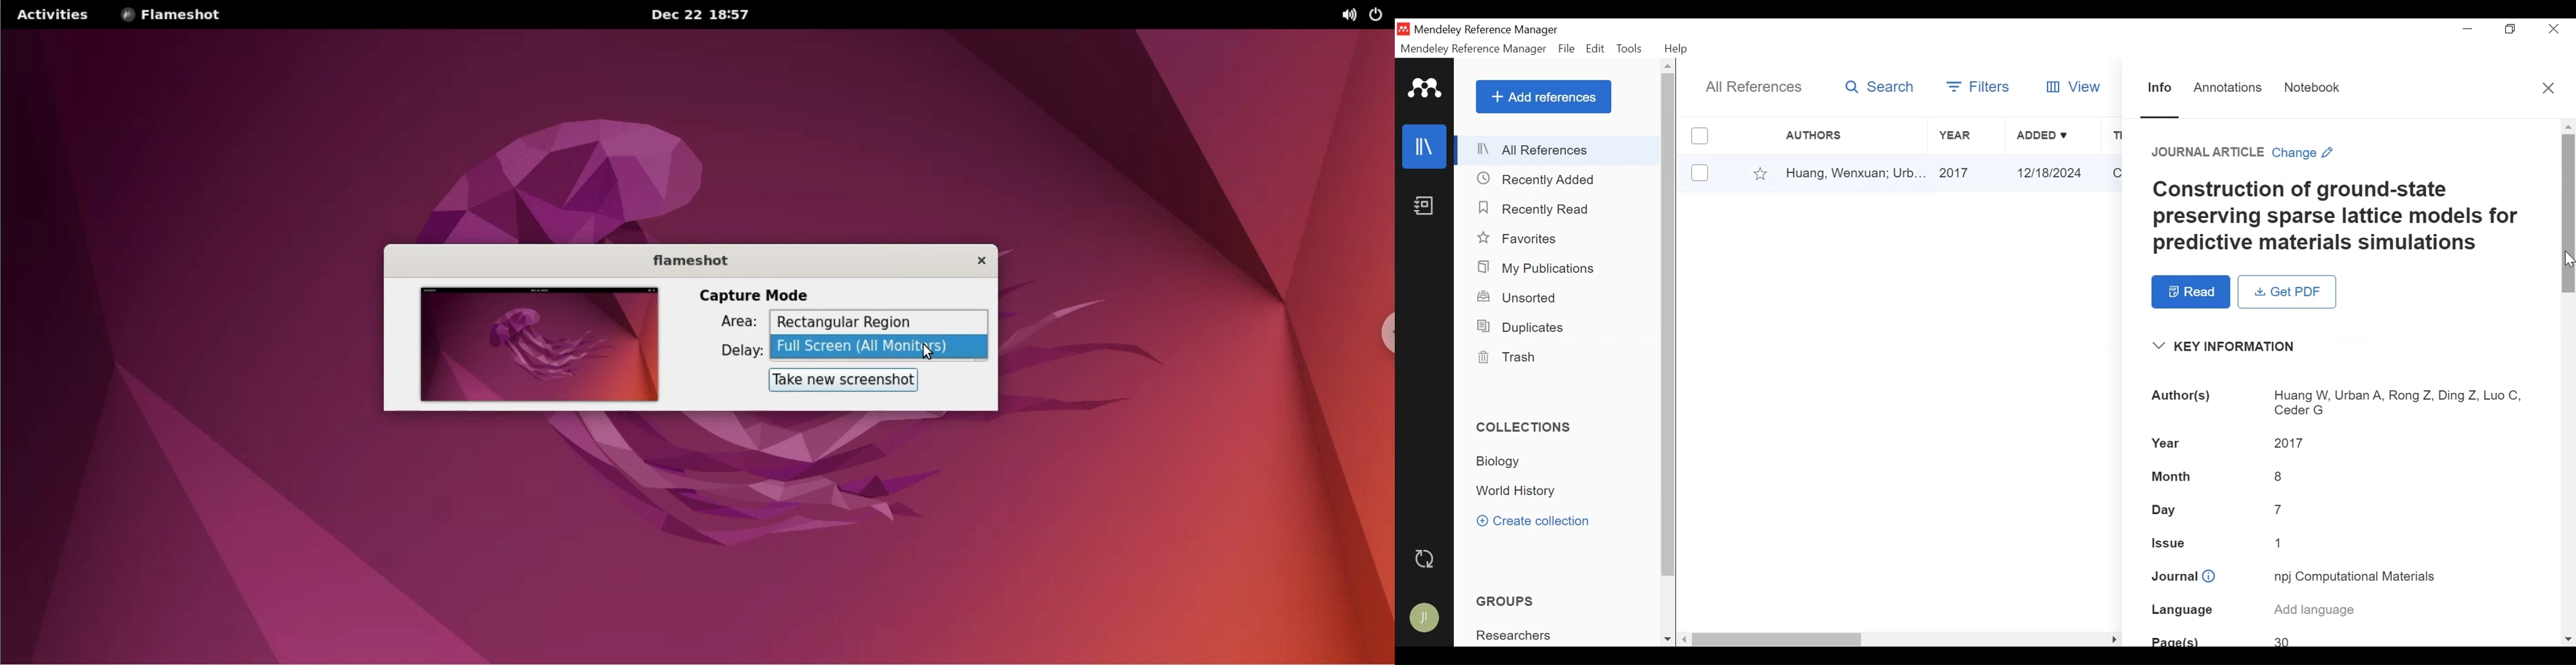 Image resolution: width=2576 pixels, height=672 pixels. I want to click on (un)select, so click(1699, 172).